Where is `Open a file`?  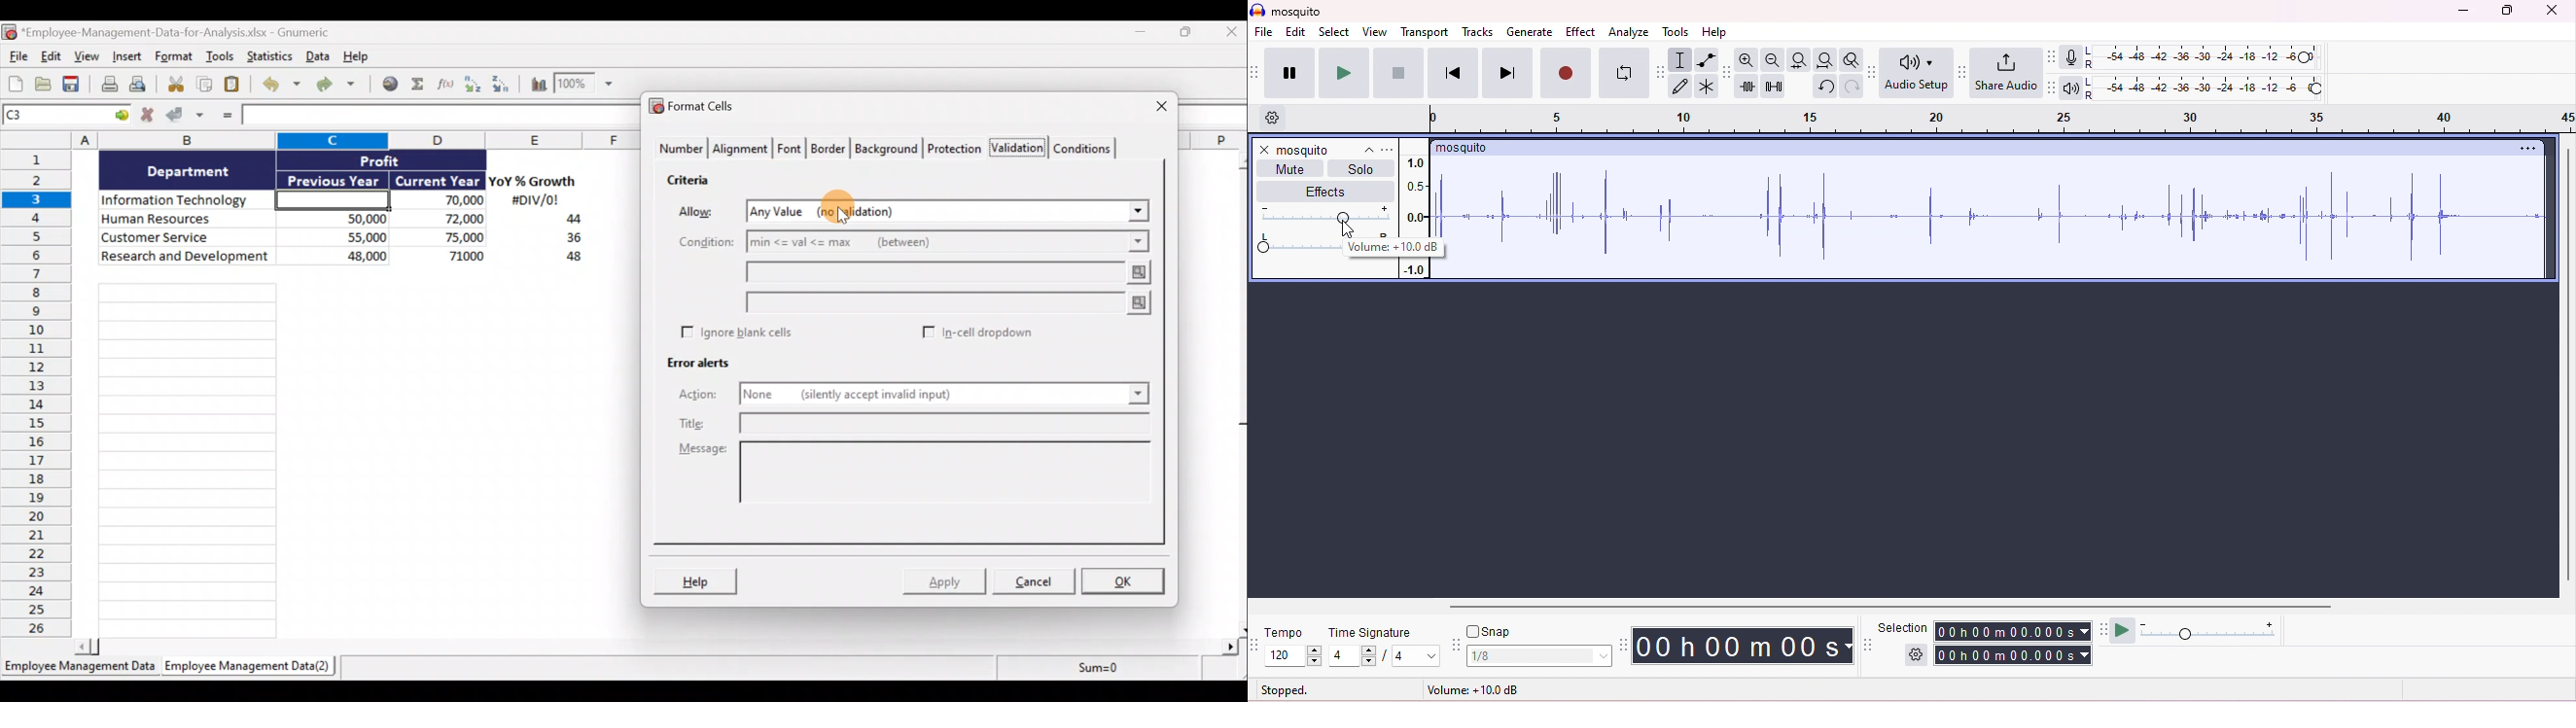
Open a file is located at coordinates (44, 84).